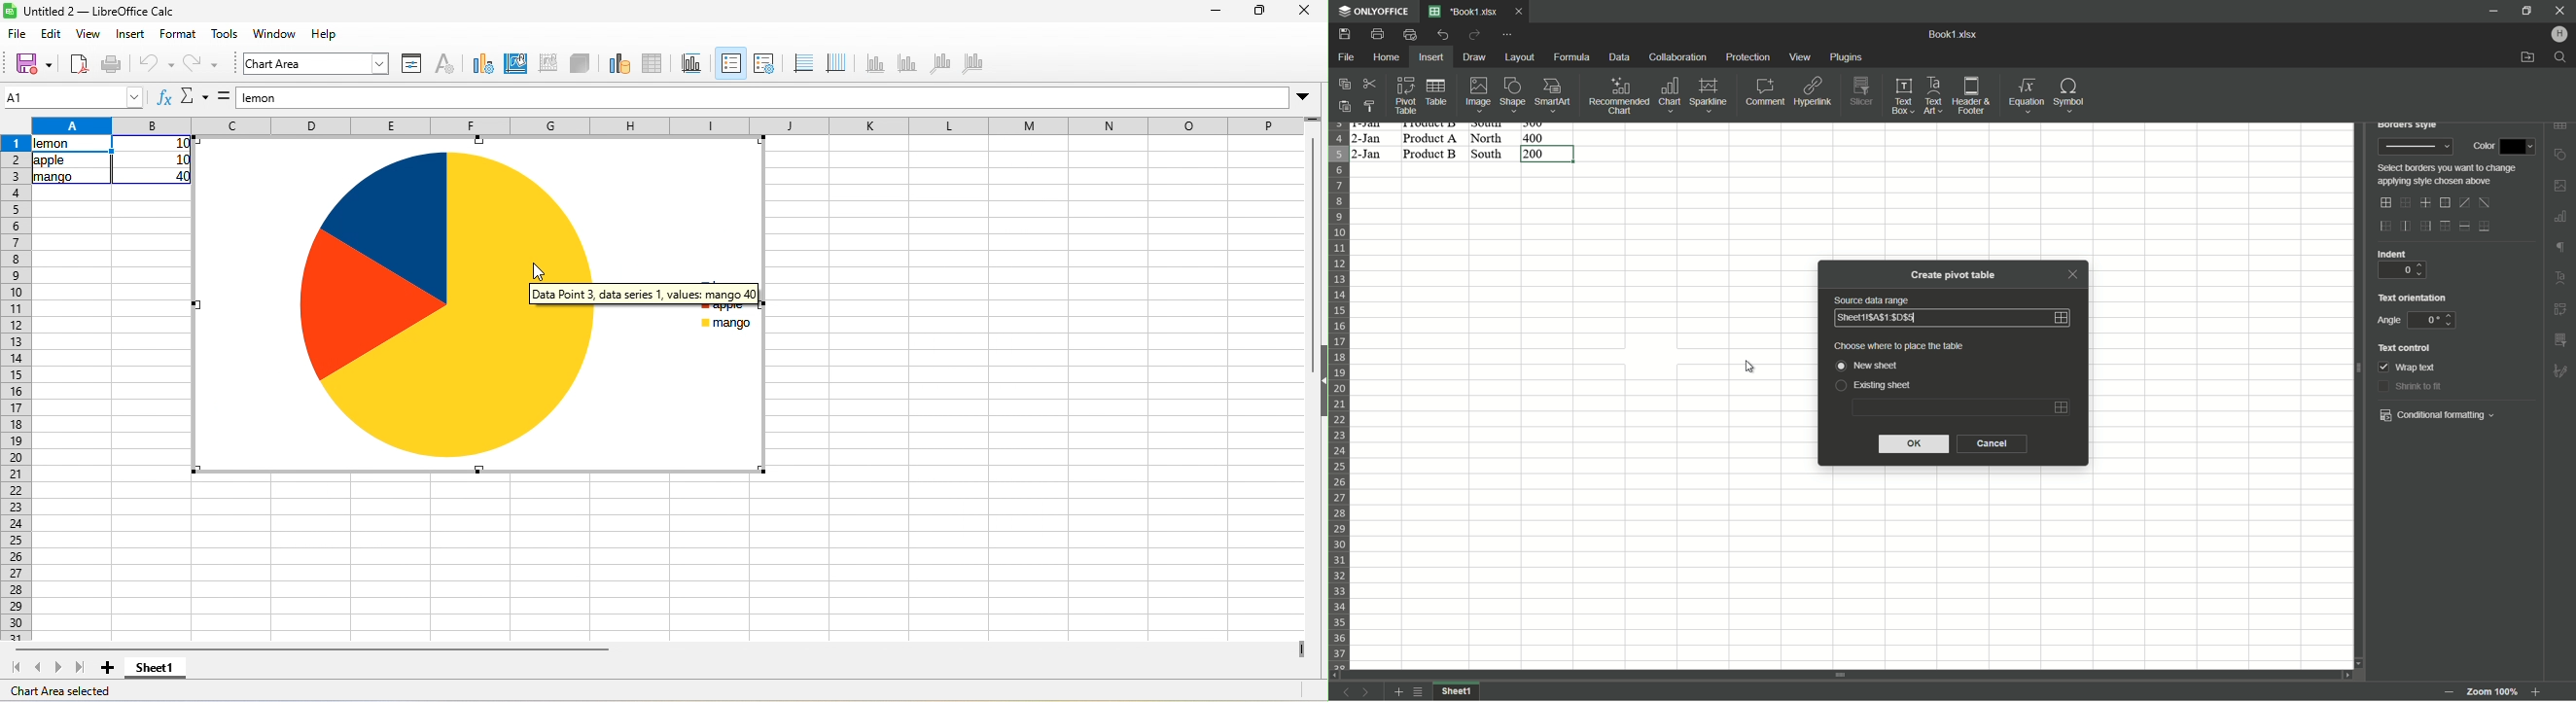  What do you see at coordinates (309, 650) in the screenshot?
I see `horizontal scroll bar` at bounding box center [309, 650].